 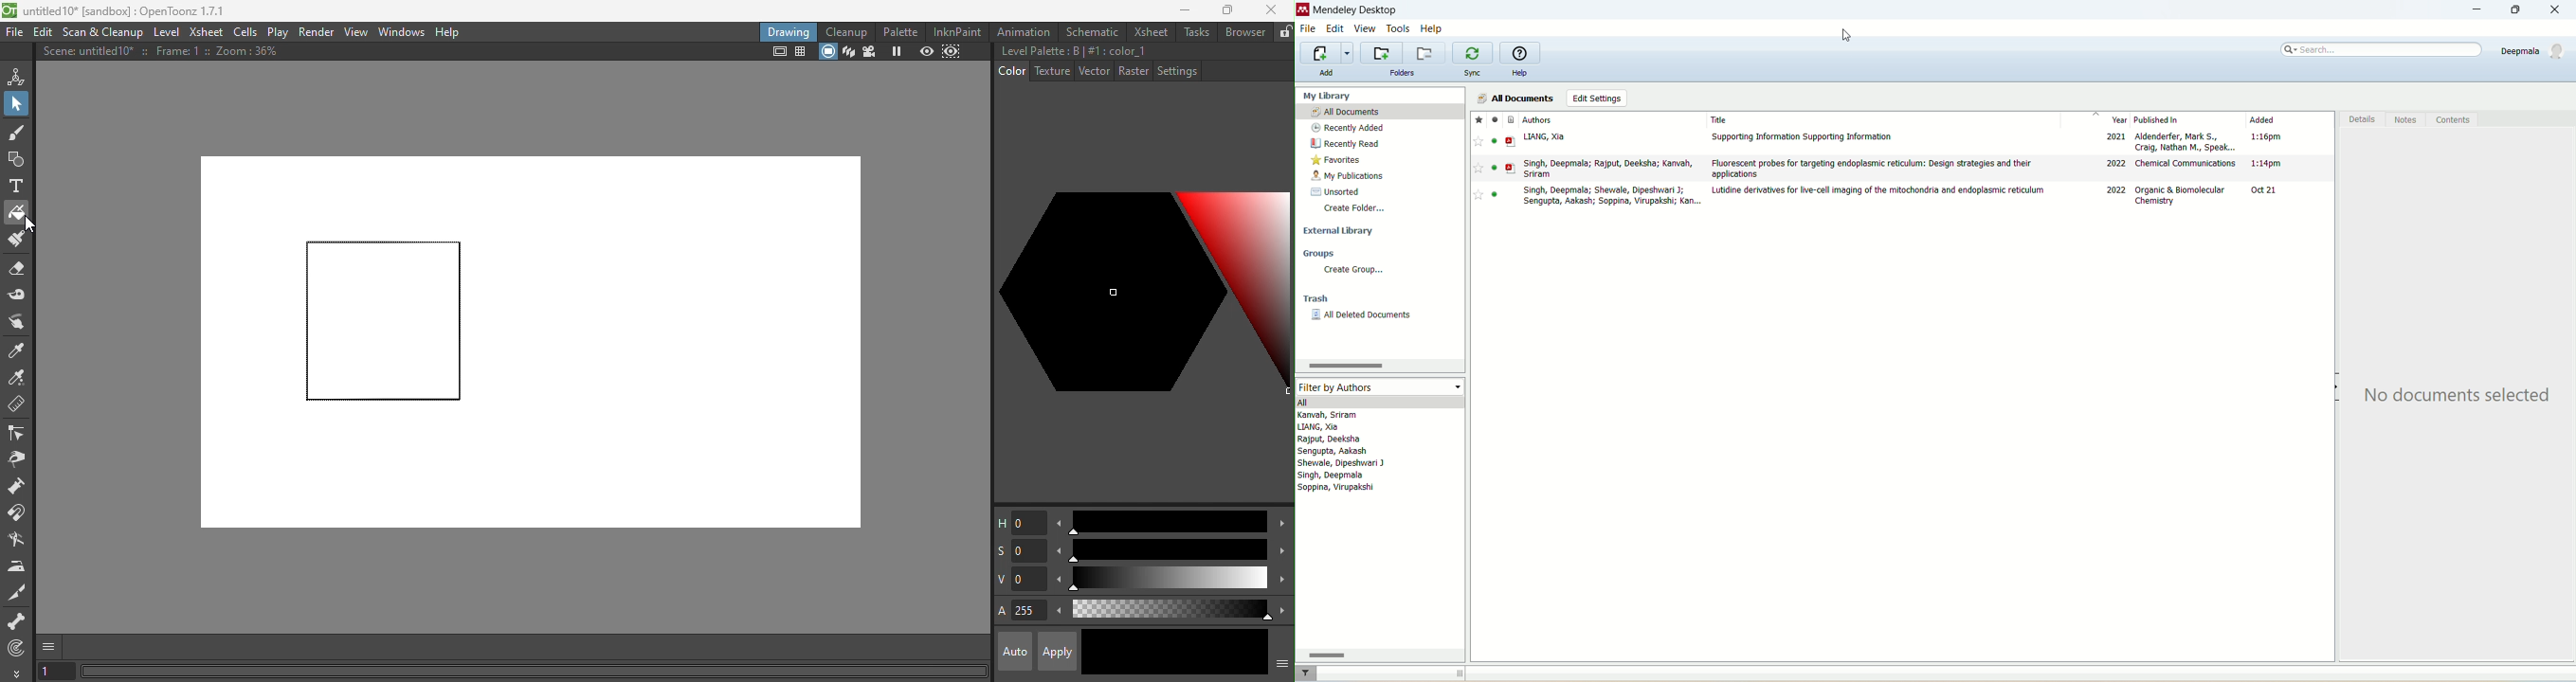 What do you see at coordinates (2290, 121) in the screenshot?
I see `added` at bounding box center [2290, 121].